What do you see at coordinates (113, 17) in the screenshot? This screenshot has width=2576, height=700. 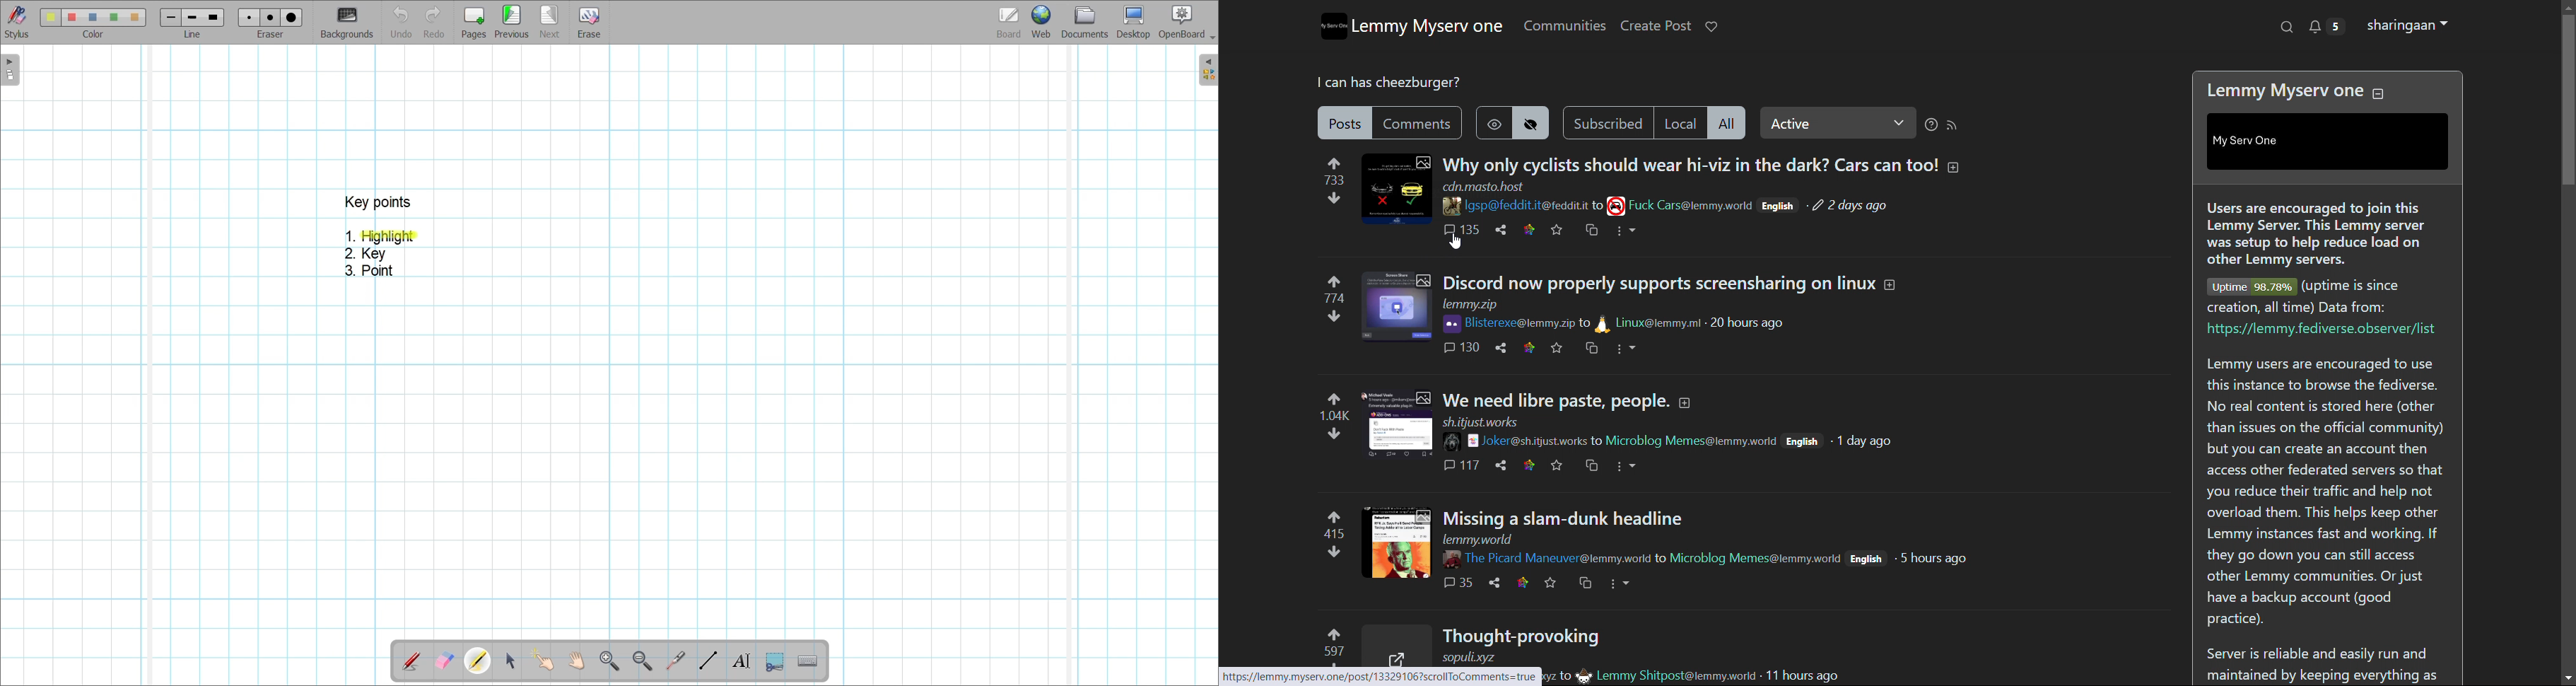 I see `color4` at bounding box center [113, 17].